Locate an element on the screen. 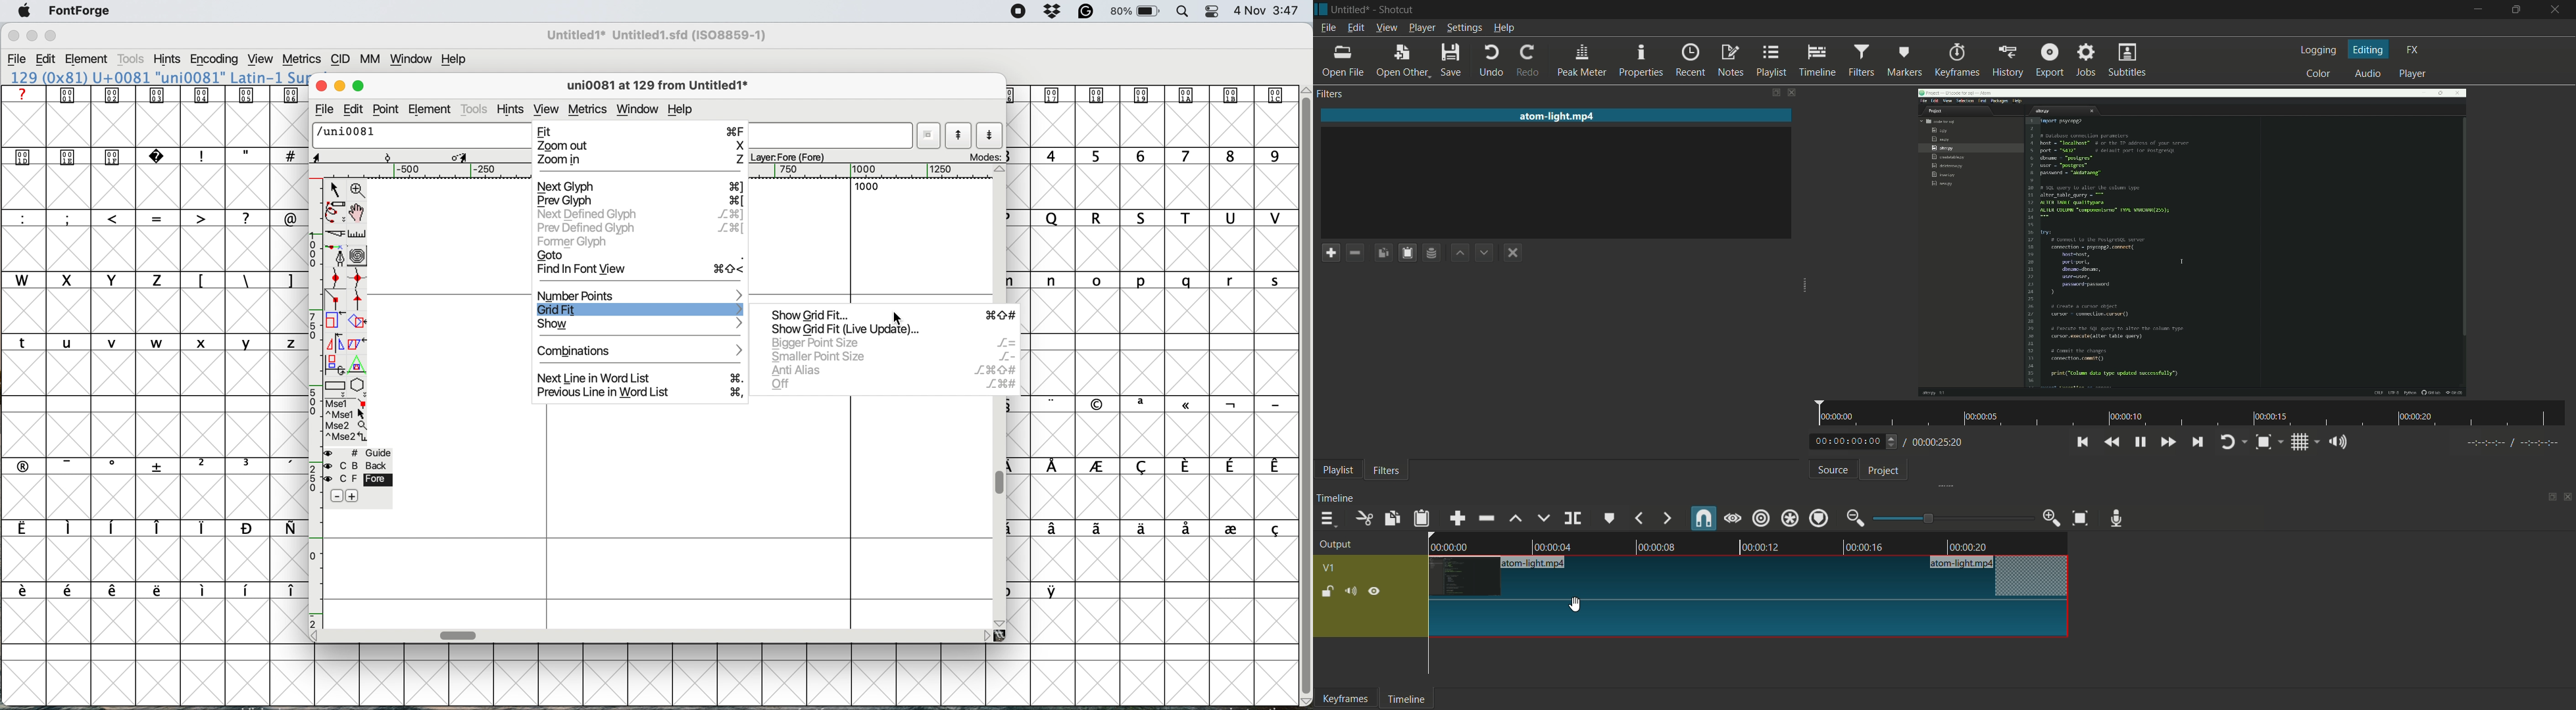 Image resolution: width=2576 pixels, height=728 pixels. element is located at coordinates (431, 109).